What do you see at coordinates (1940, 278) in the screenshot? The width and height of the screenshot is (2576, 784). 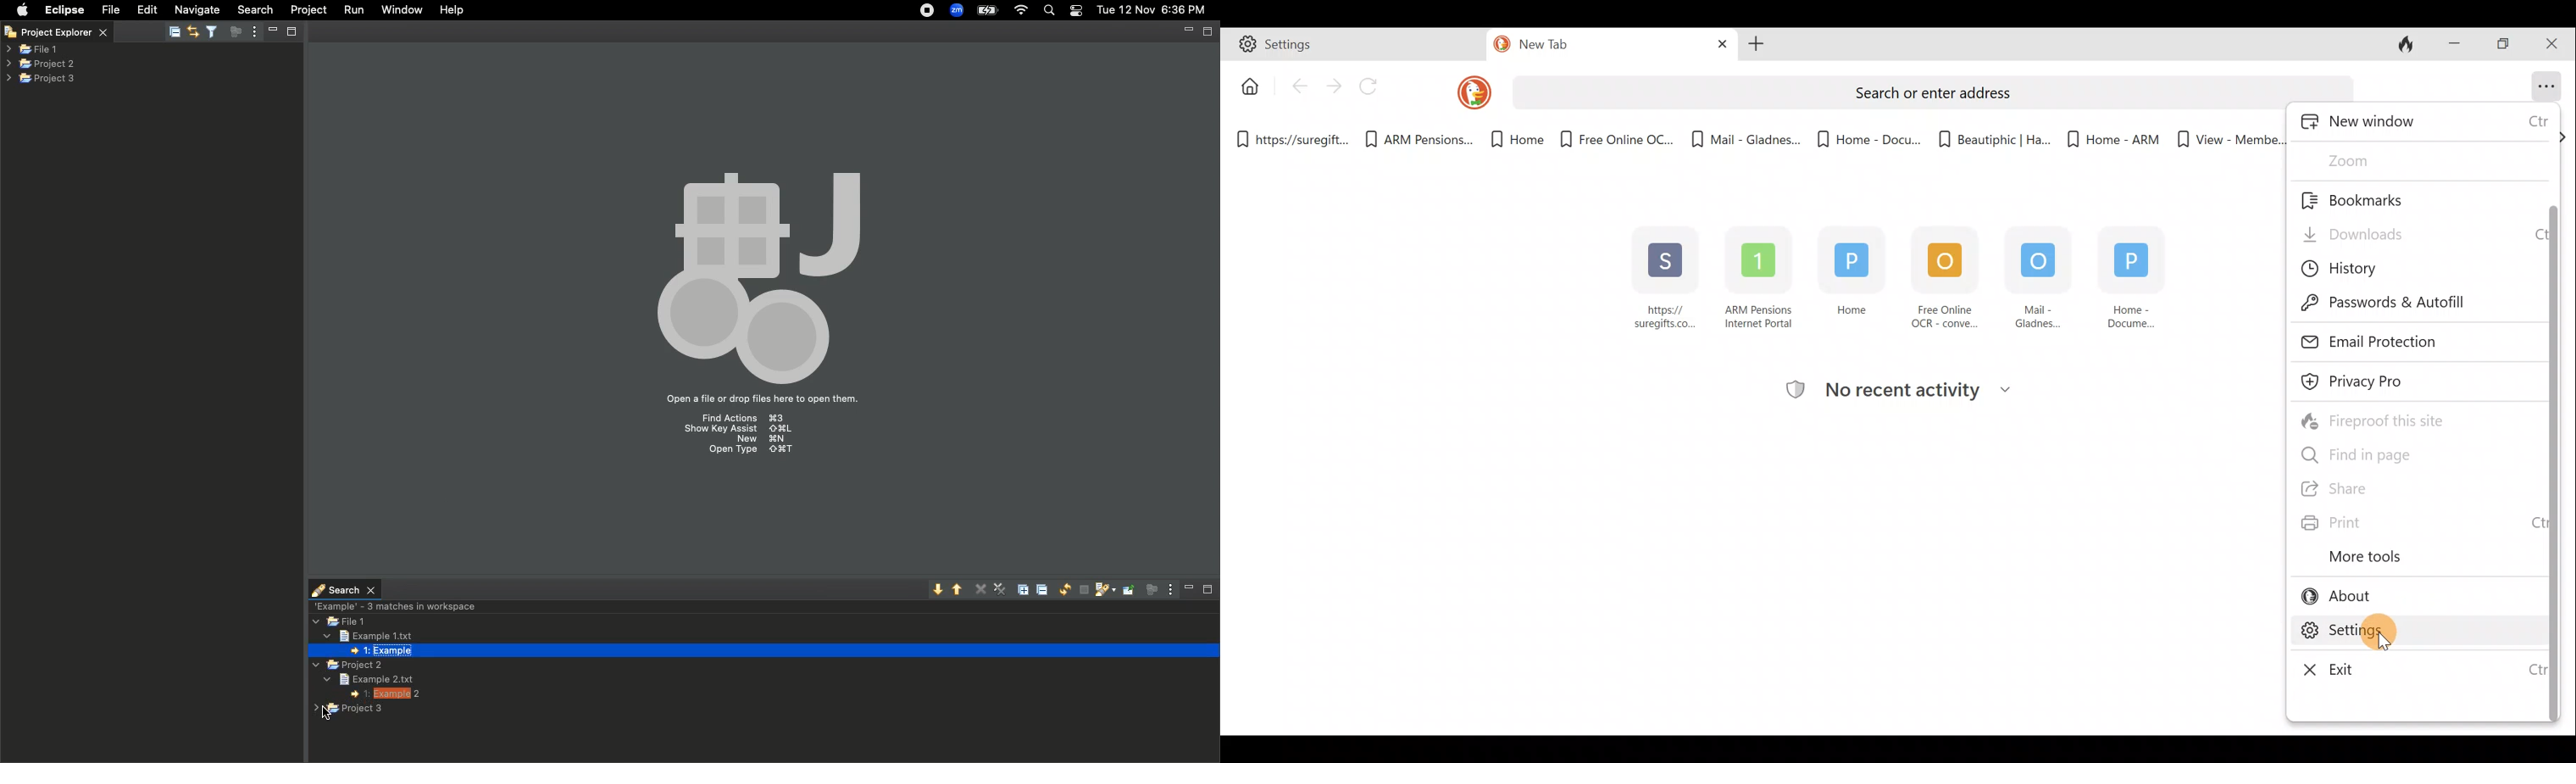 I see `Free Online OCR - conve` at bounding box center [1940, 278].